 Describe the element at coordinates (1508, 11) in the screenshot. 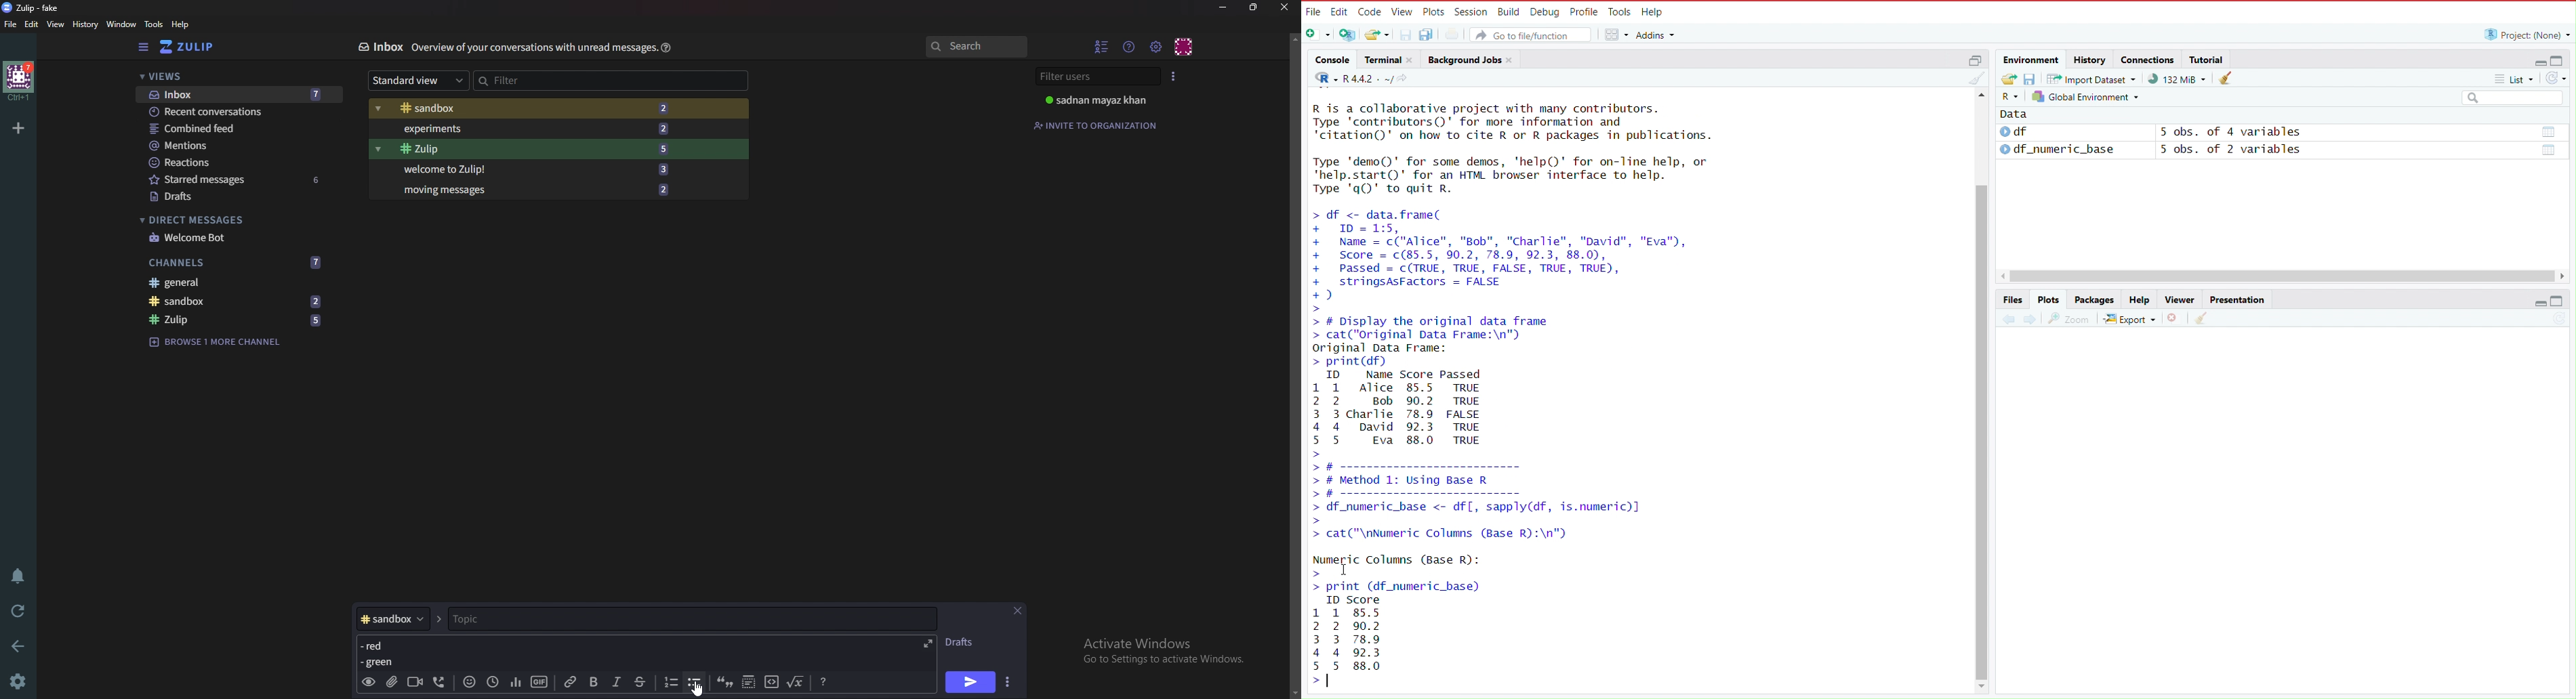

I see `Build` at that location.